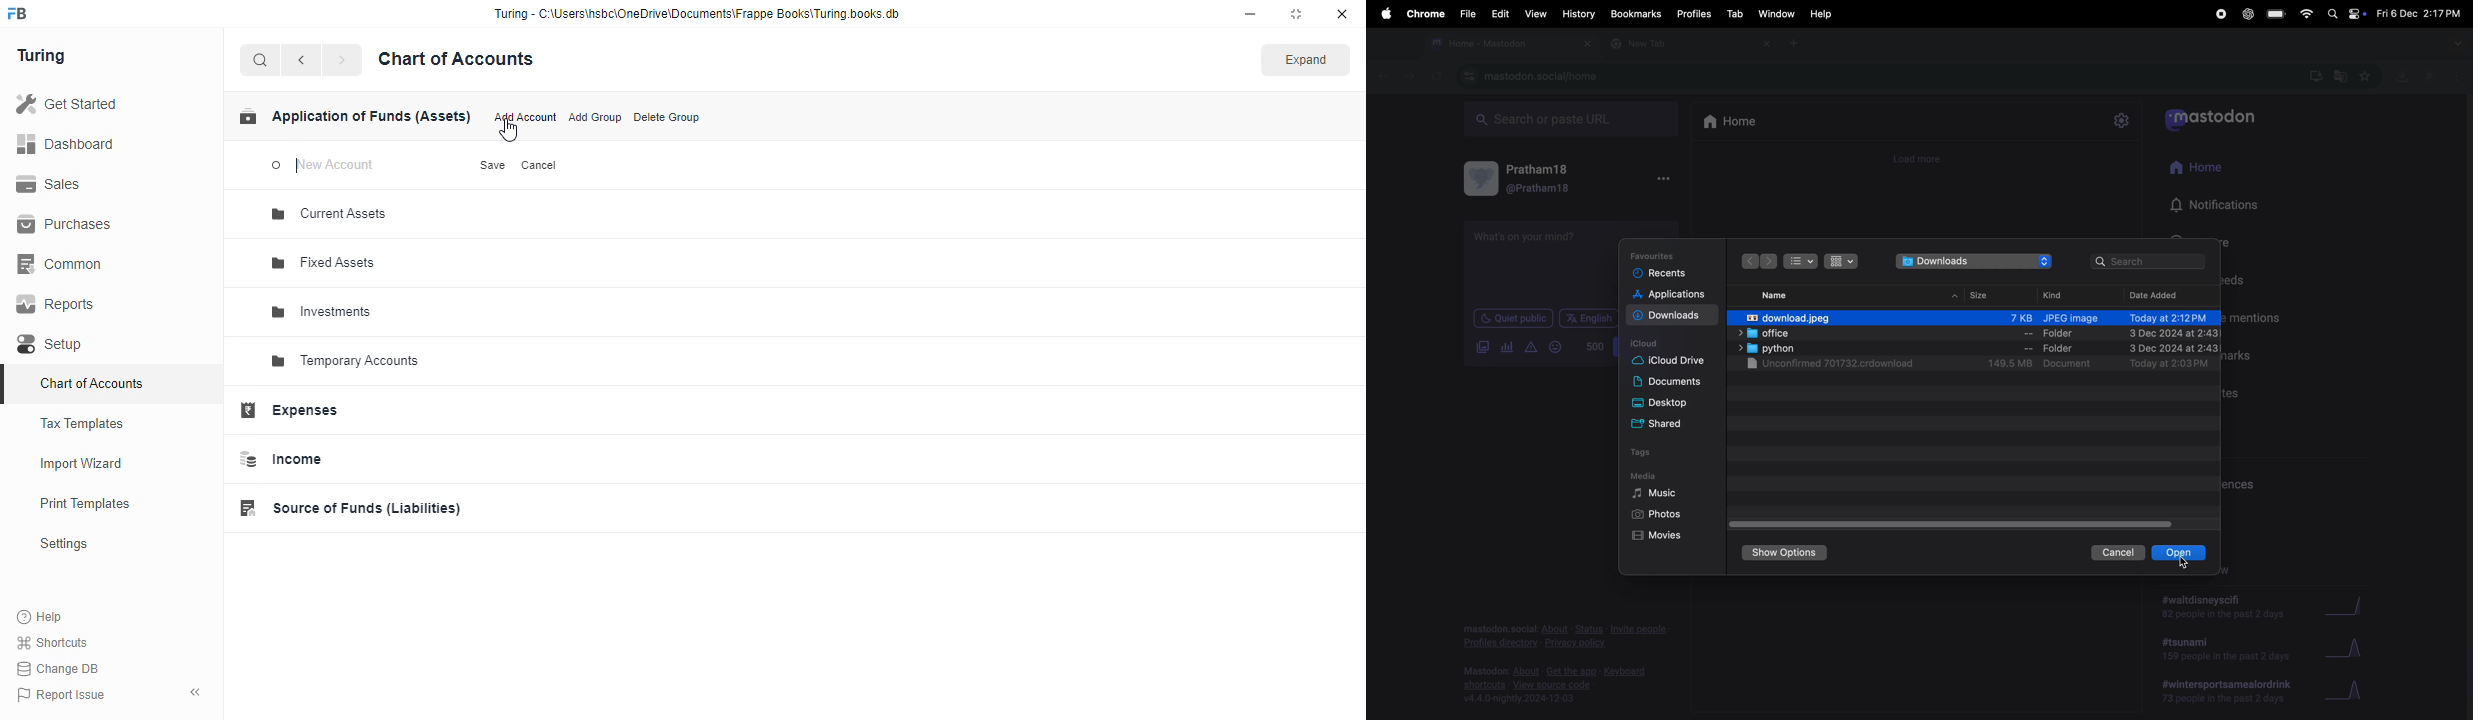 The height and width of the screenshot is (728, 2492). What do you see at coordinates (279, 459) in the screenshot?
I see `income` at bounding box center [279, 459].